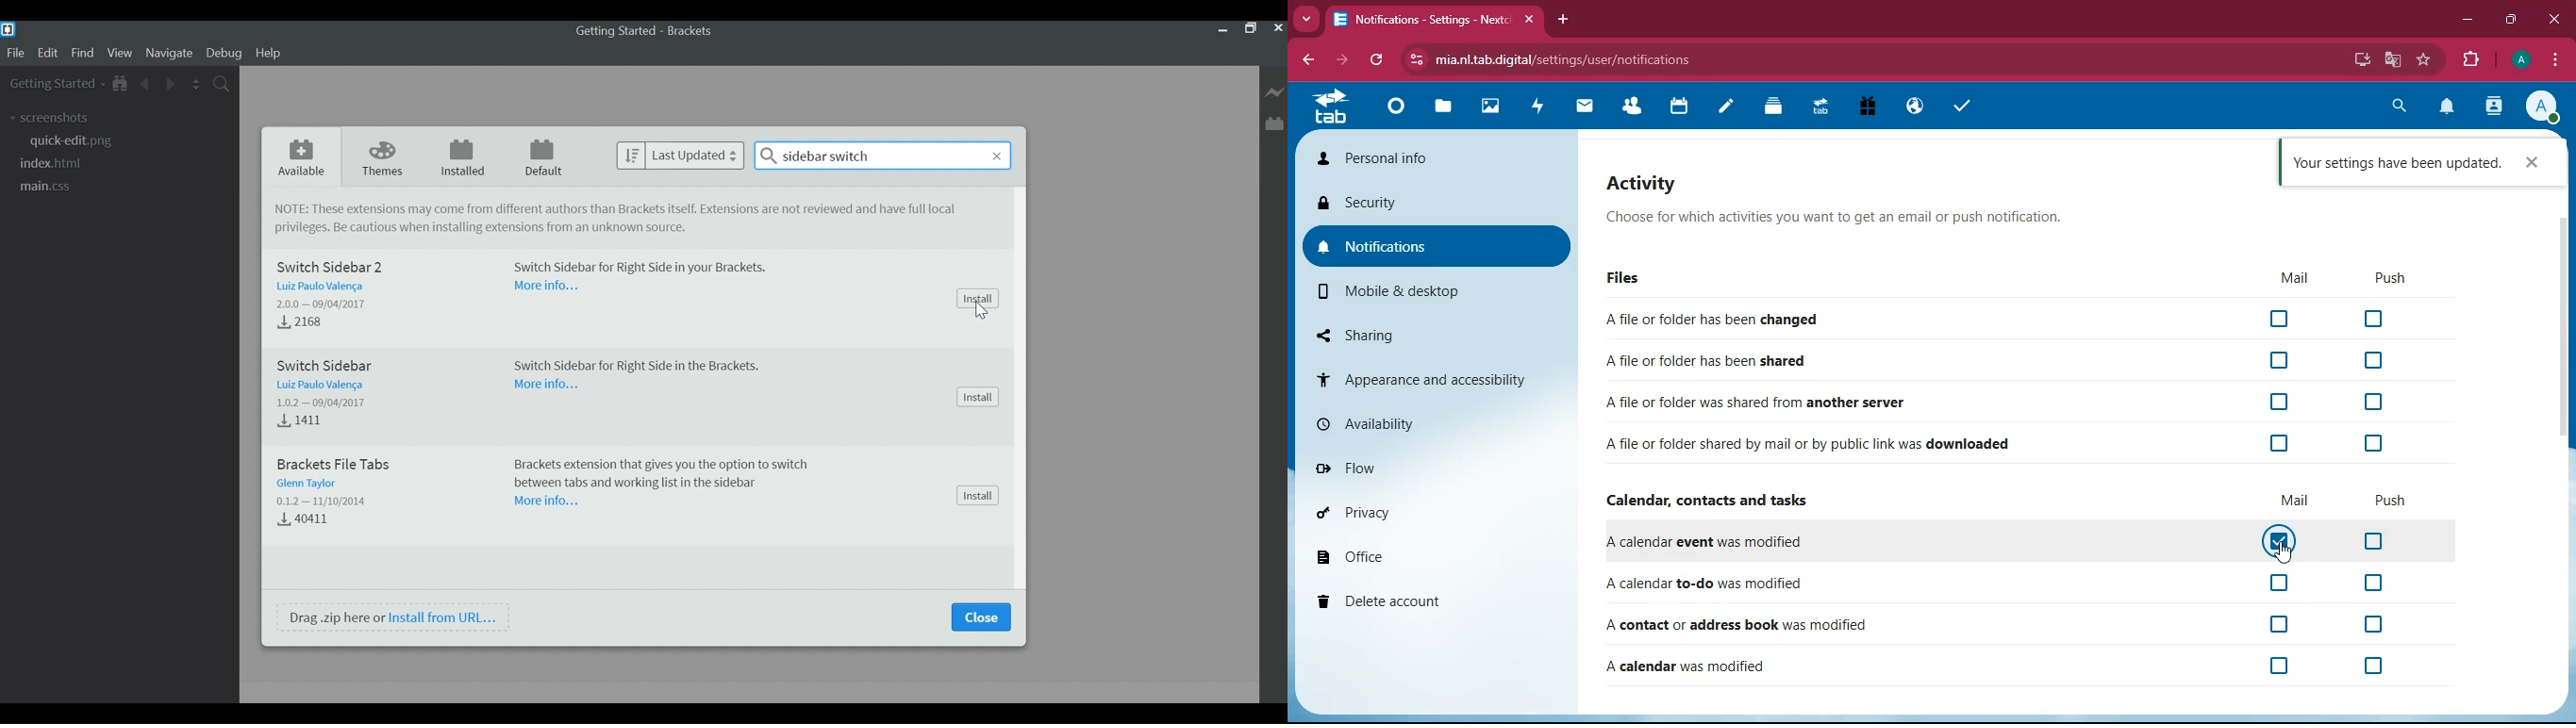 Image resolution: width=2576 pixels, height=728 pixels. I want to click on bookmark this tab, so click(2424, 58).